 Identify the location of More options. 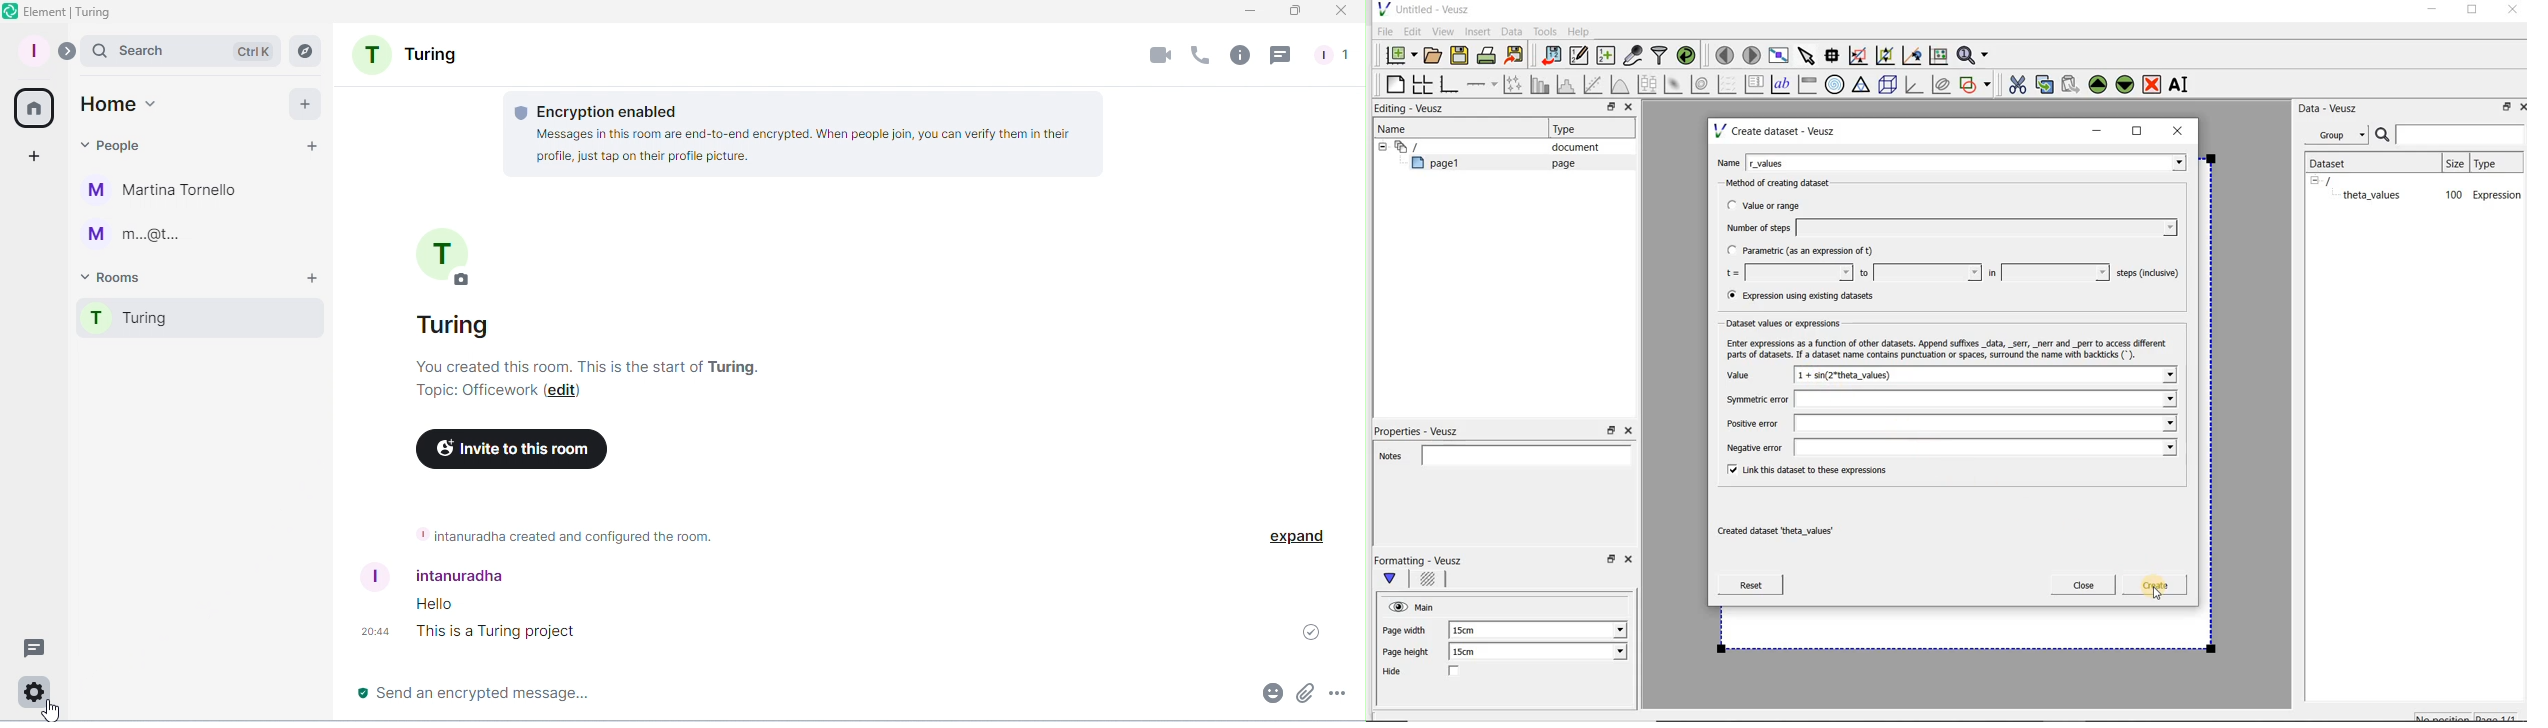
(1334, 693).